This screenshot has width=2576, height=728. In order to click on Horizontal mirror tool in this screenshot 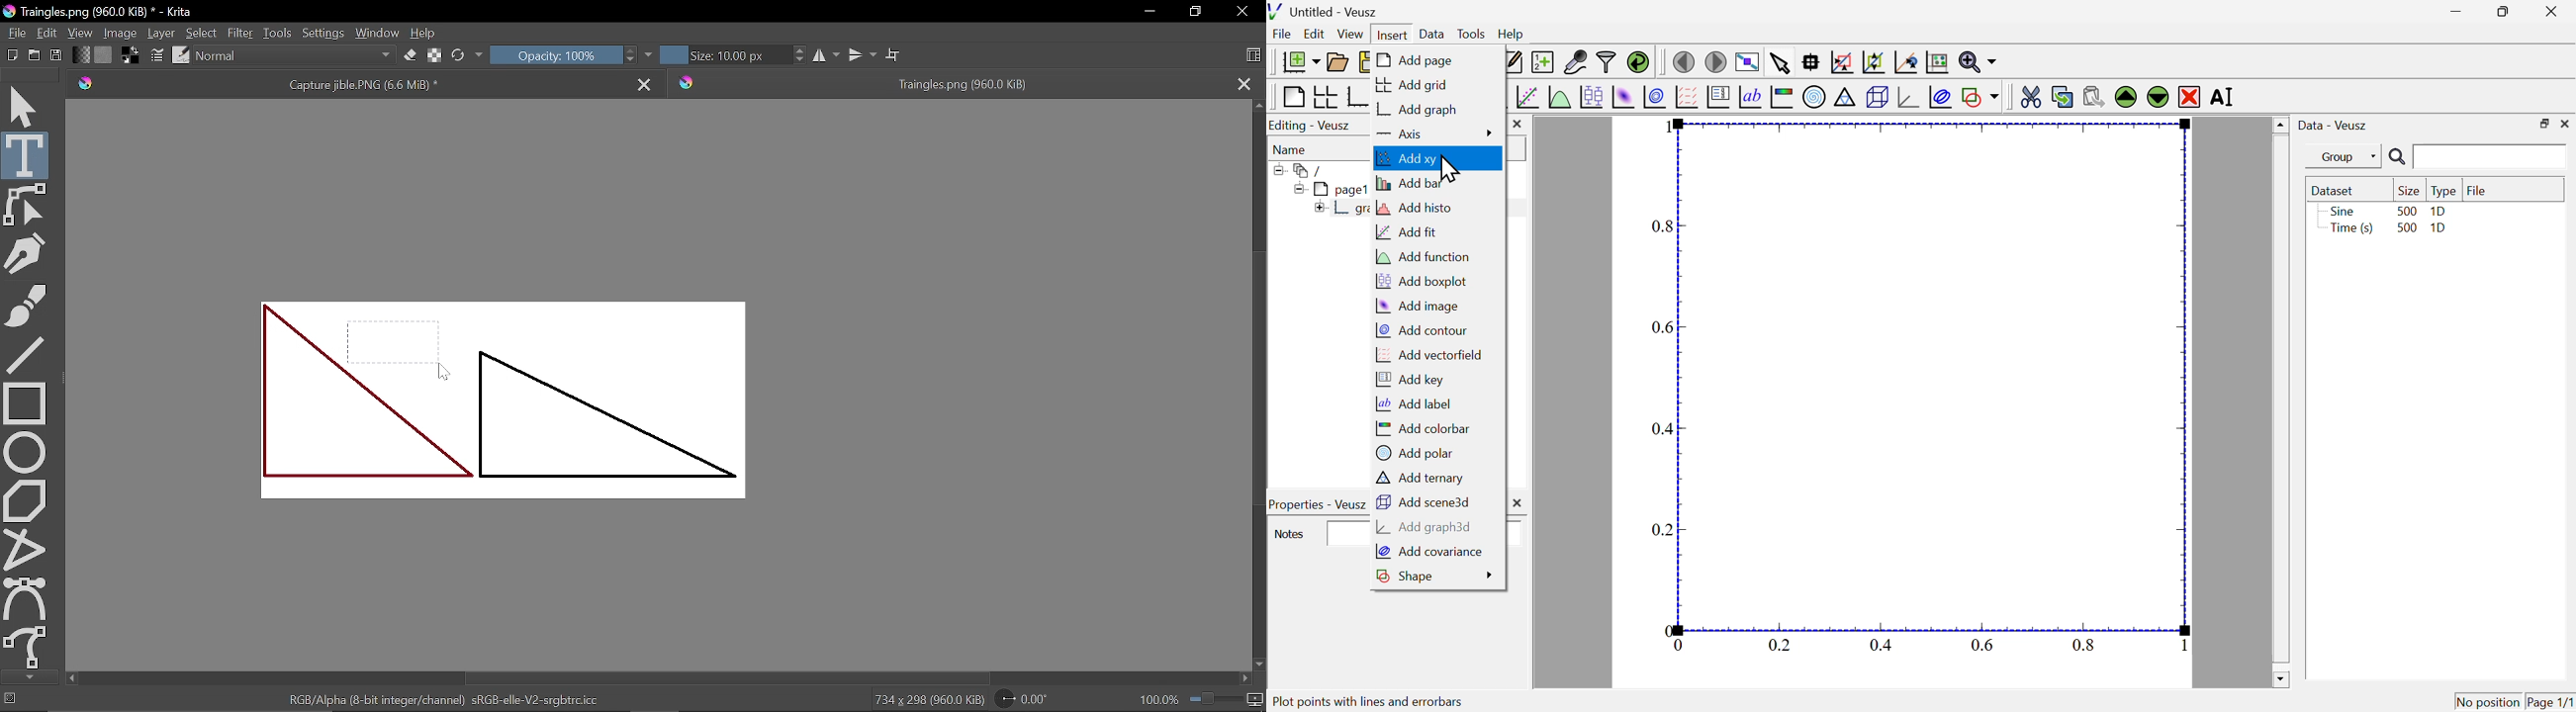, I will do `click(825, 55)`.